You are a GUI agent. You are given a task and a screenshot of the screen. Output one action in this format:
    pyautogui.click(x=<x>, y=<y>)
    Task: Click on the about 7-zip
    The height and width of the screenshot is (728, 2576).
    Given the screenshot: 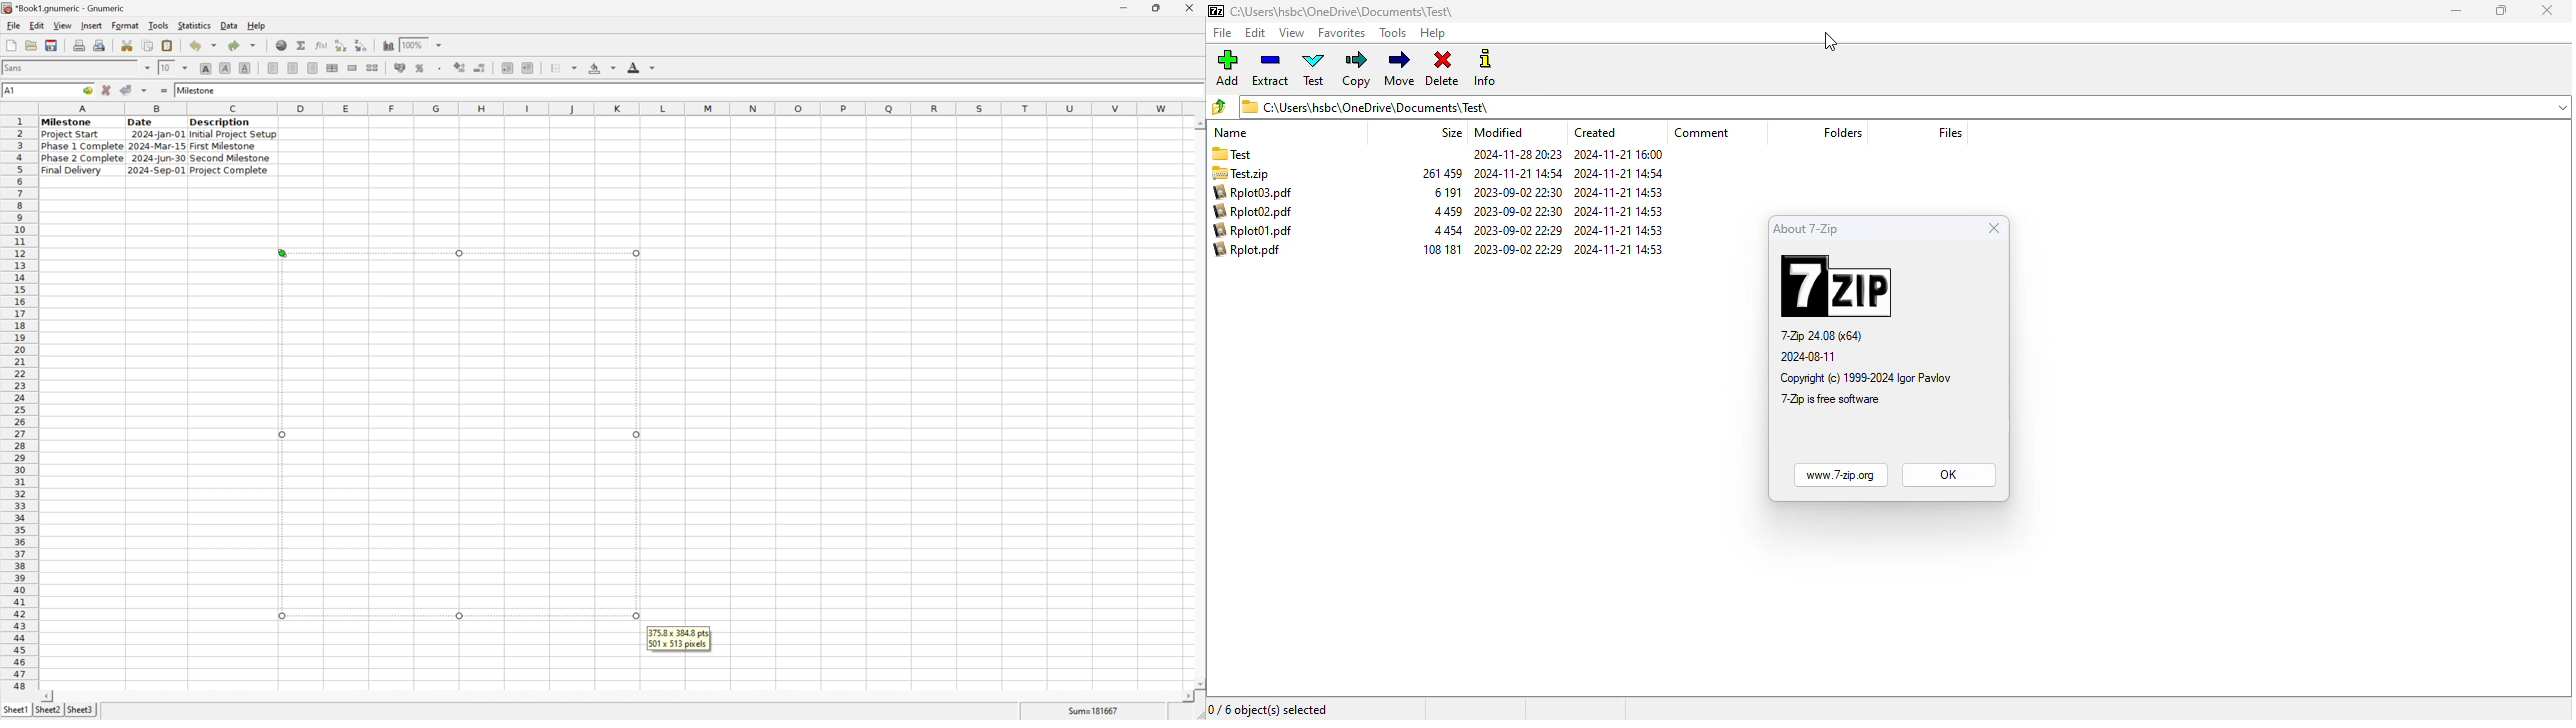 What is the action you would take?
    pyautogui.click(x=1806, y=228)
    